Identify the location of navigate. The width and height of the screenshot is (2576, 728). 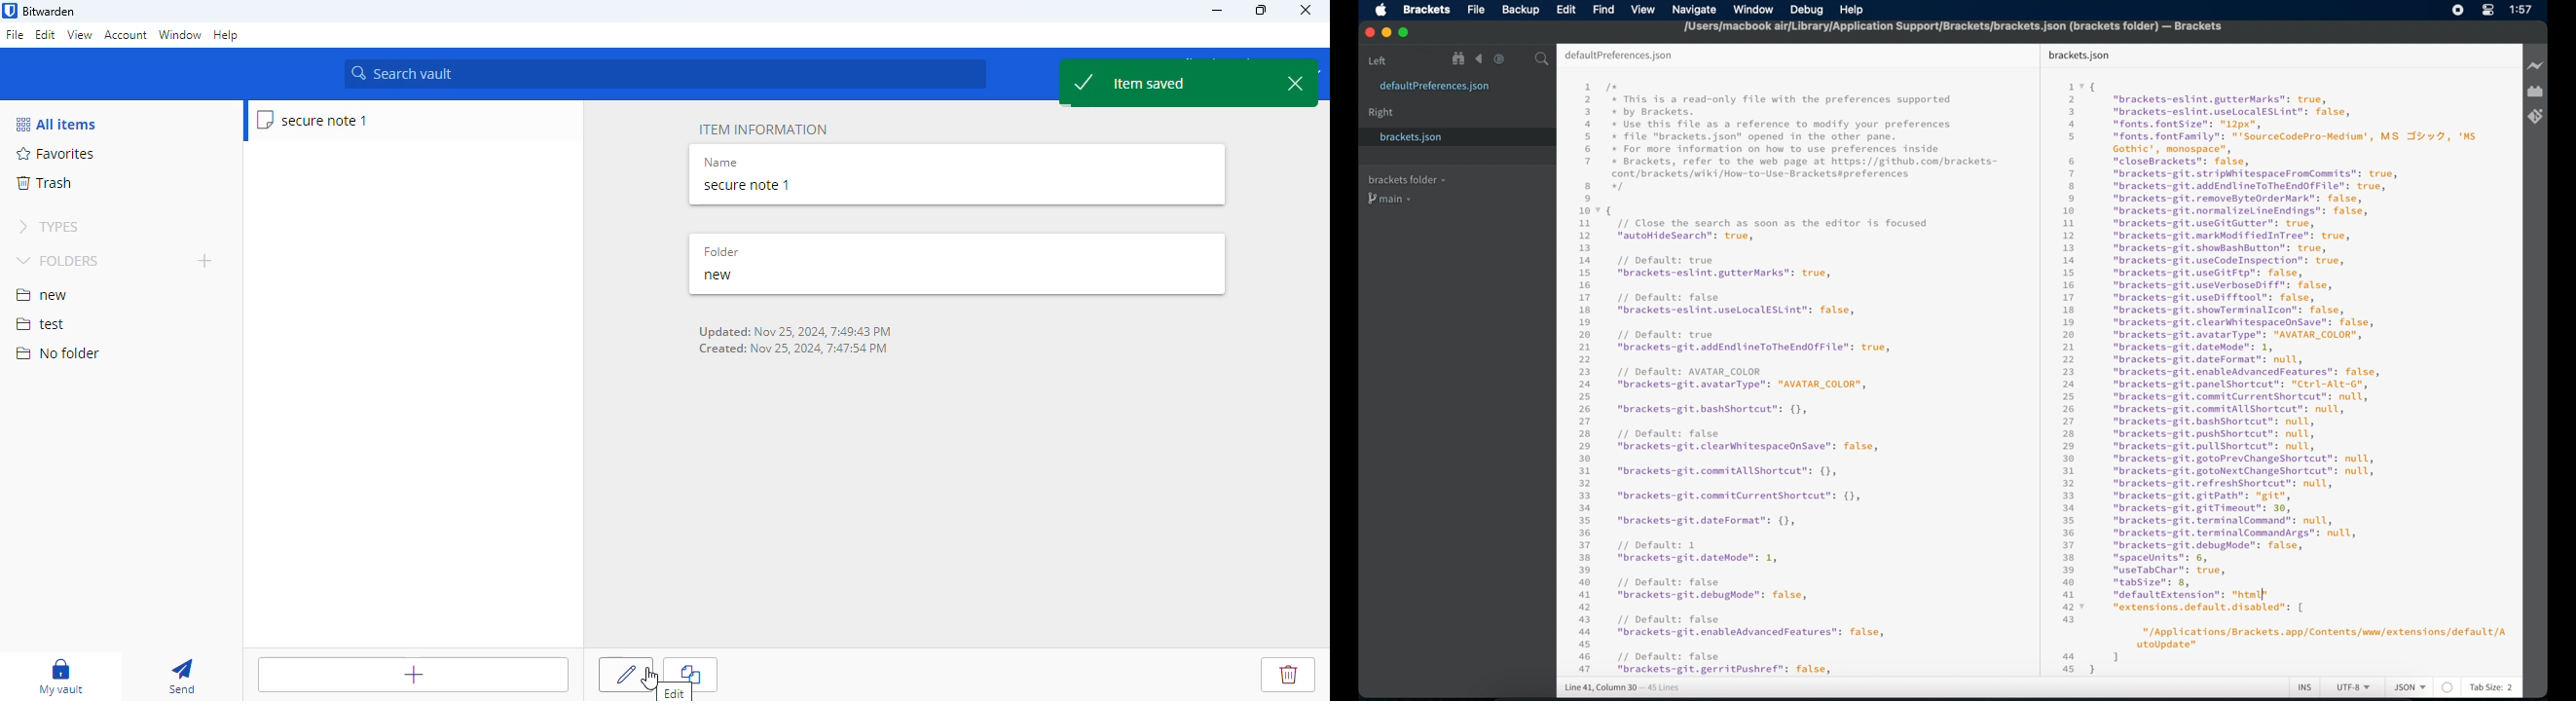
(1697, 9).